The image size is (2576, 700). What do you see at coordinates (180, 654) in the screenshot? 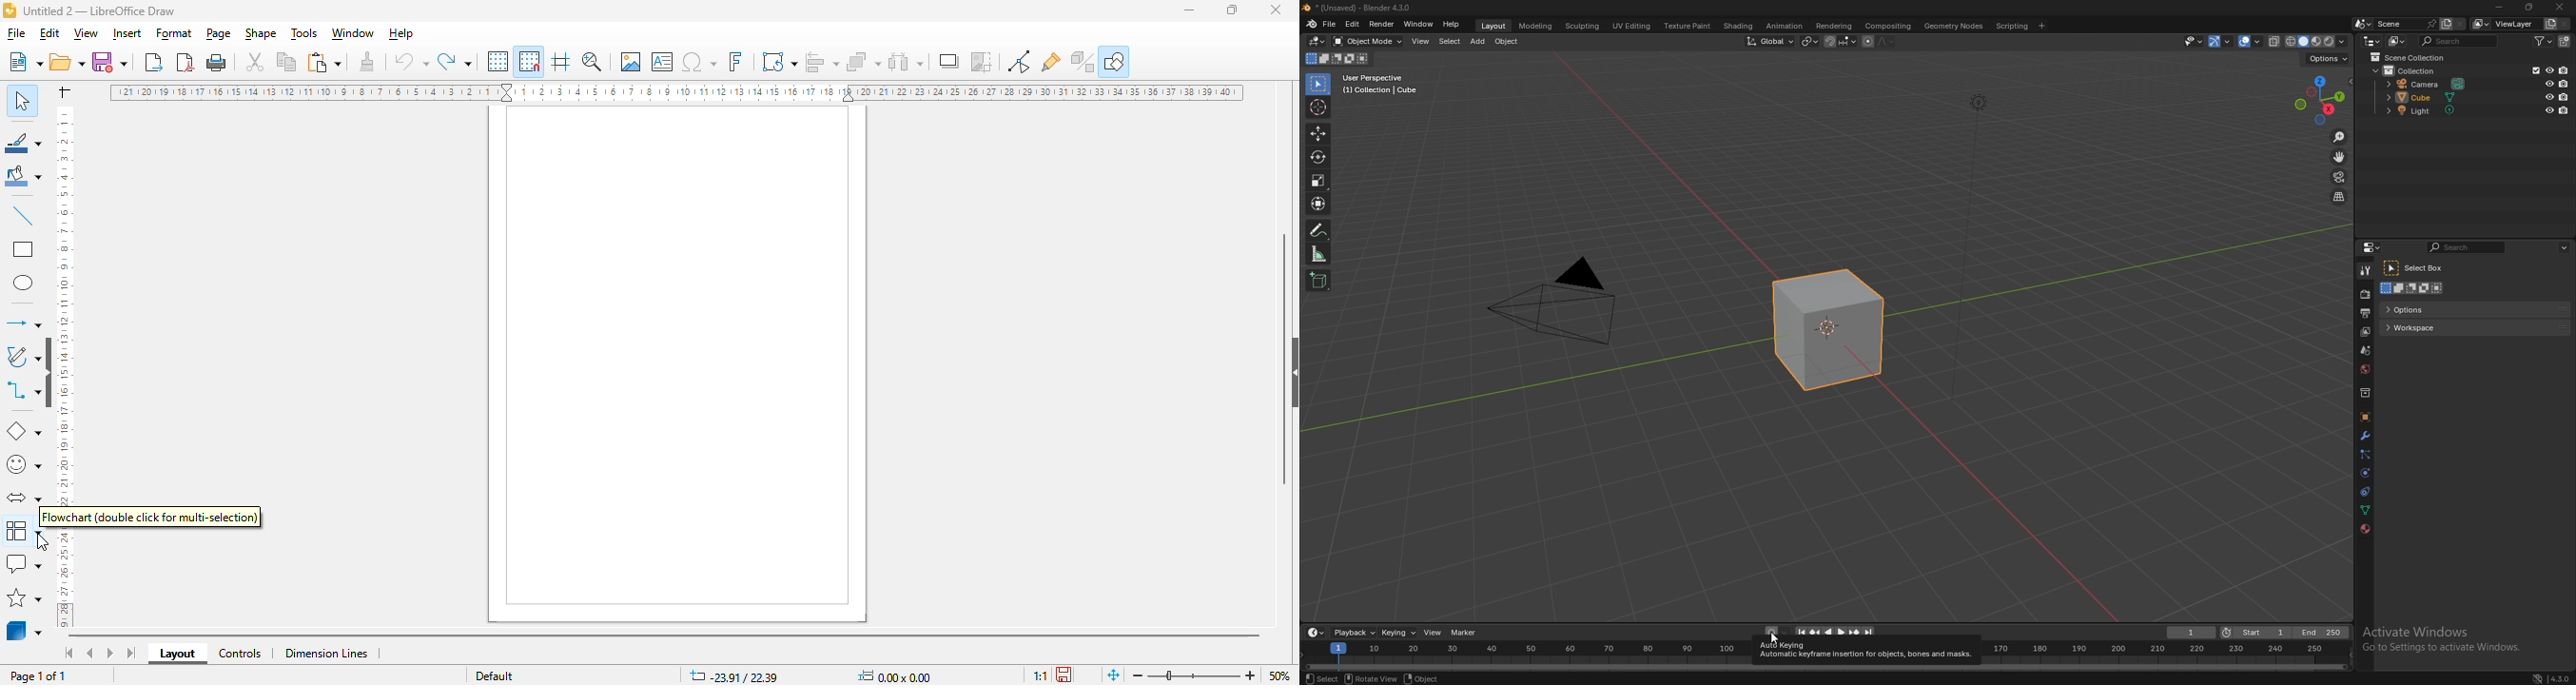
I see `layout` at bounding box center [180, 654].